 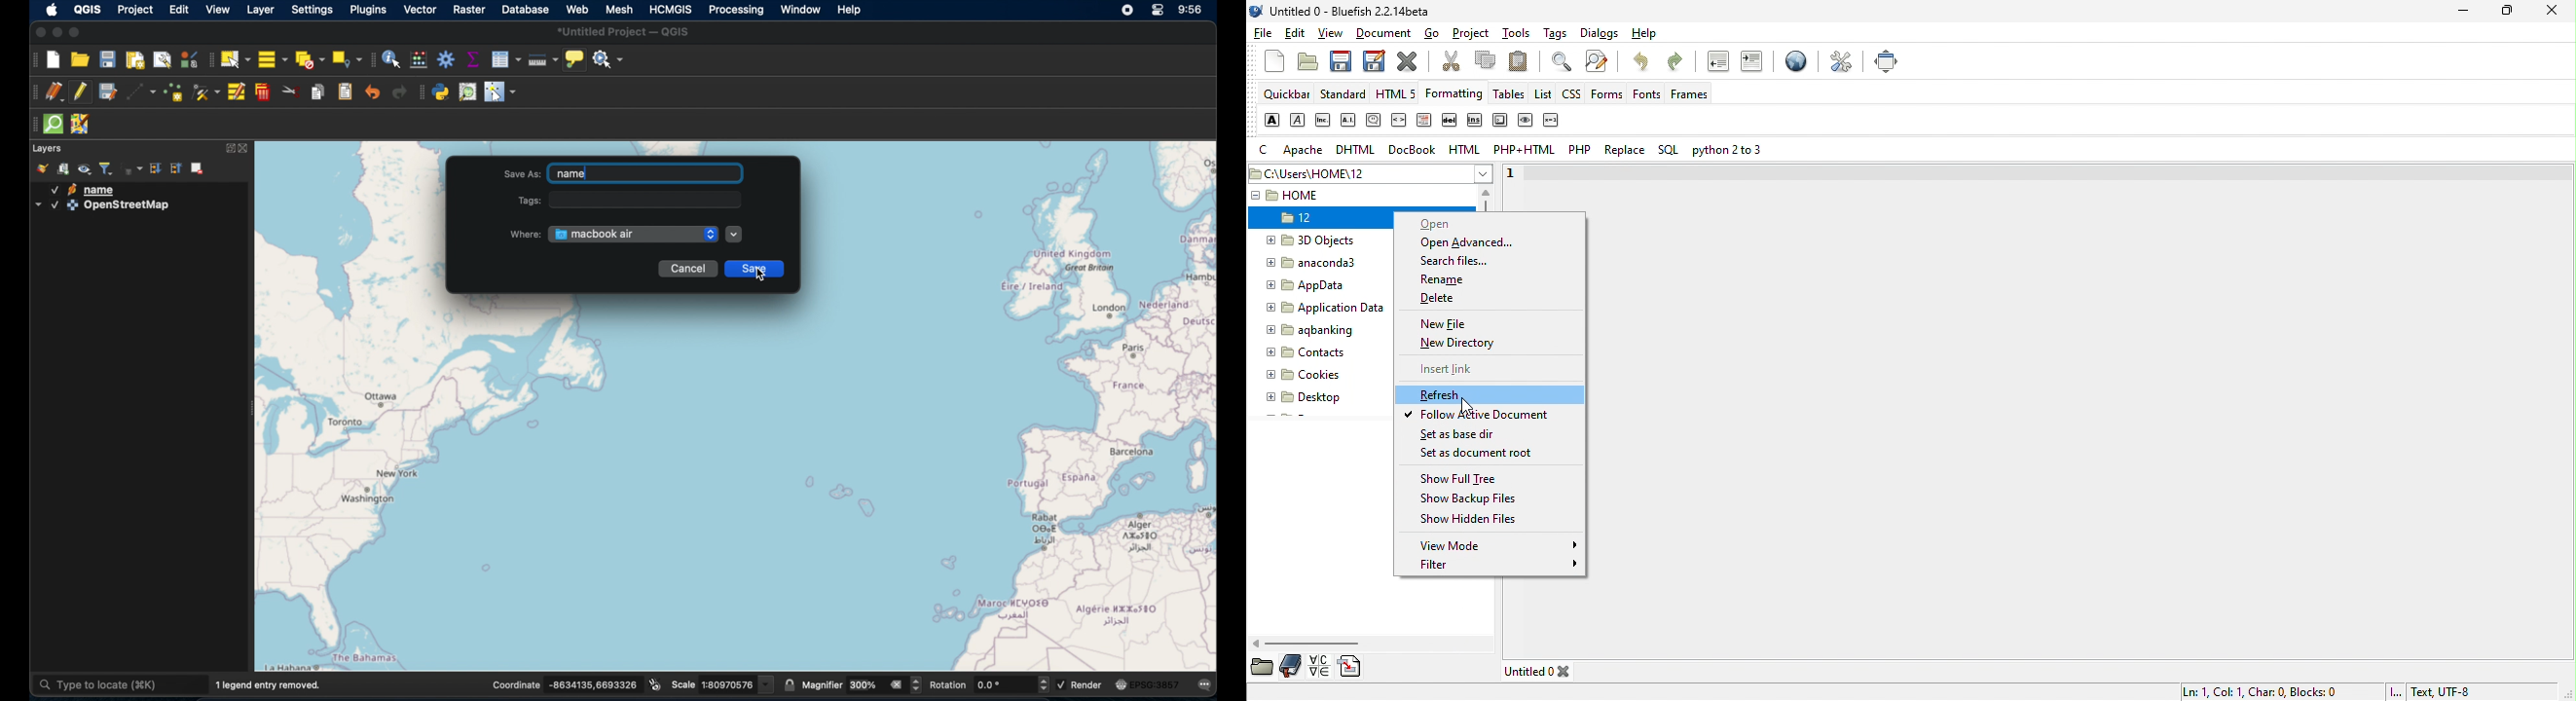 What do you see at coordinates (1642, 65) in the screenshot?
I see `undo` at bounding box center [1642, 65].